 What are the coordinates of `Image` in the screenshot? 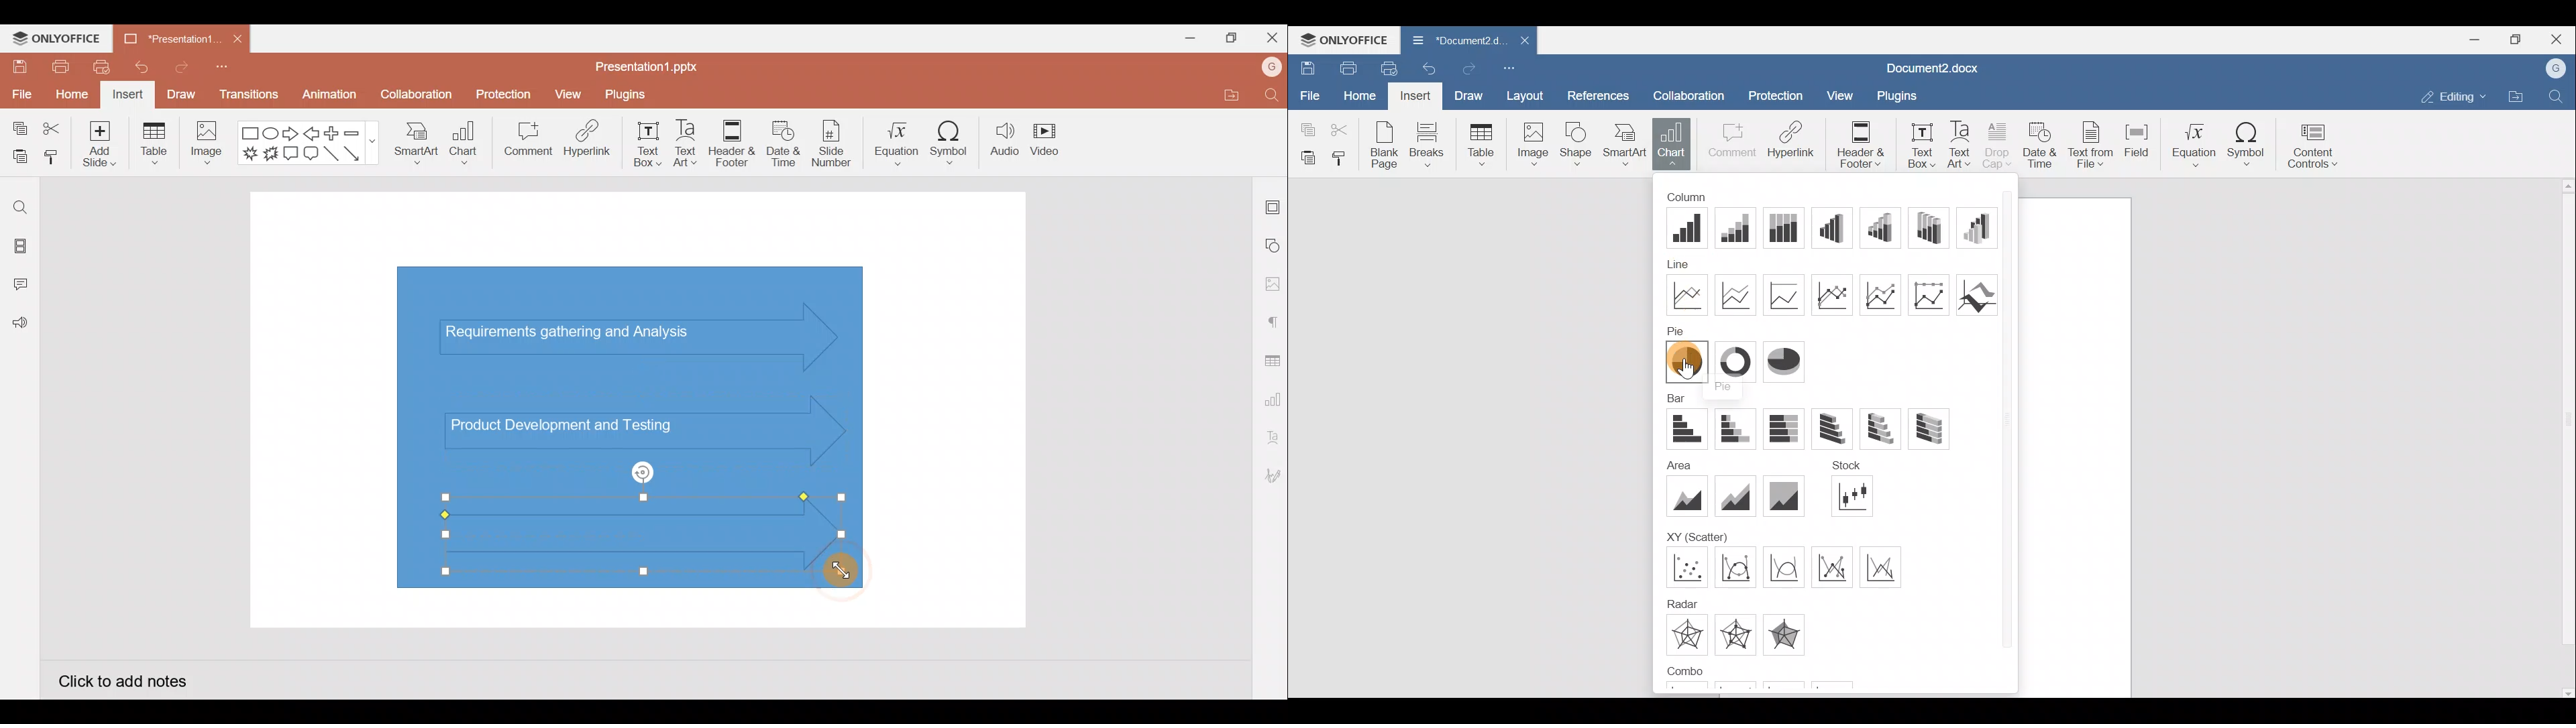 It's located at (204, 146).